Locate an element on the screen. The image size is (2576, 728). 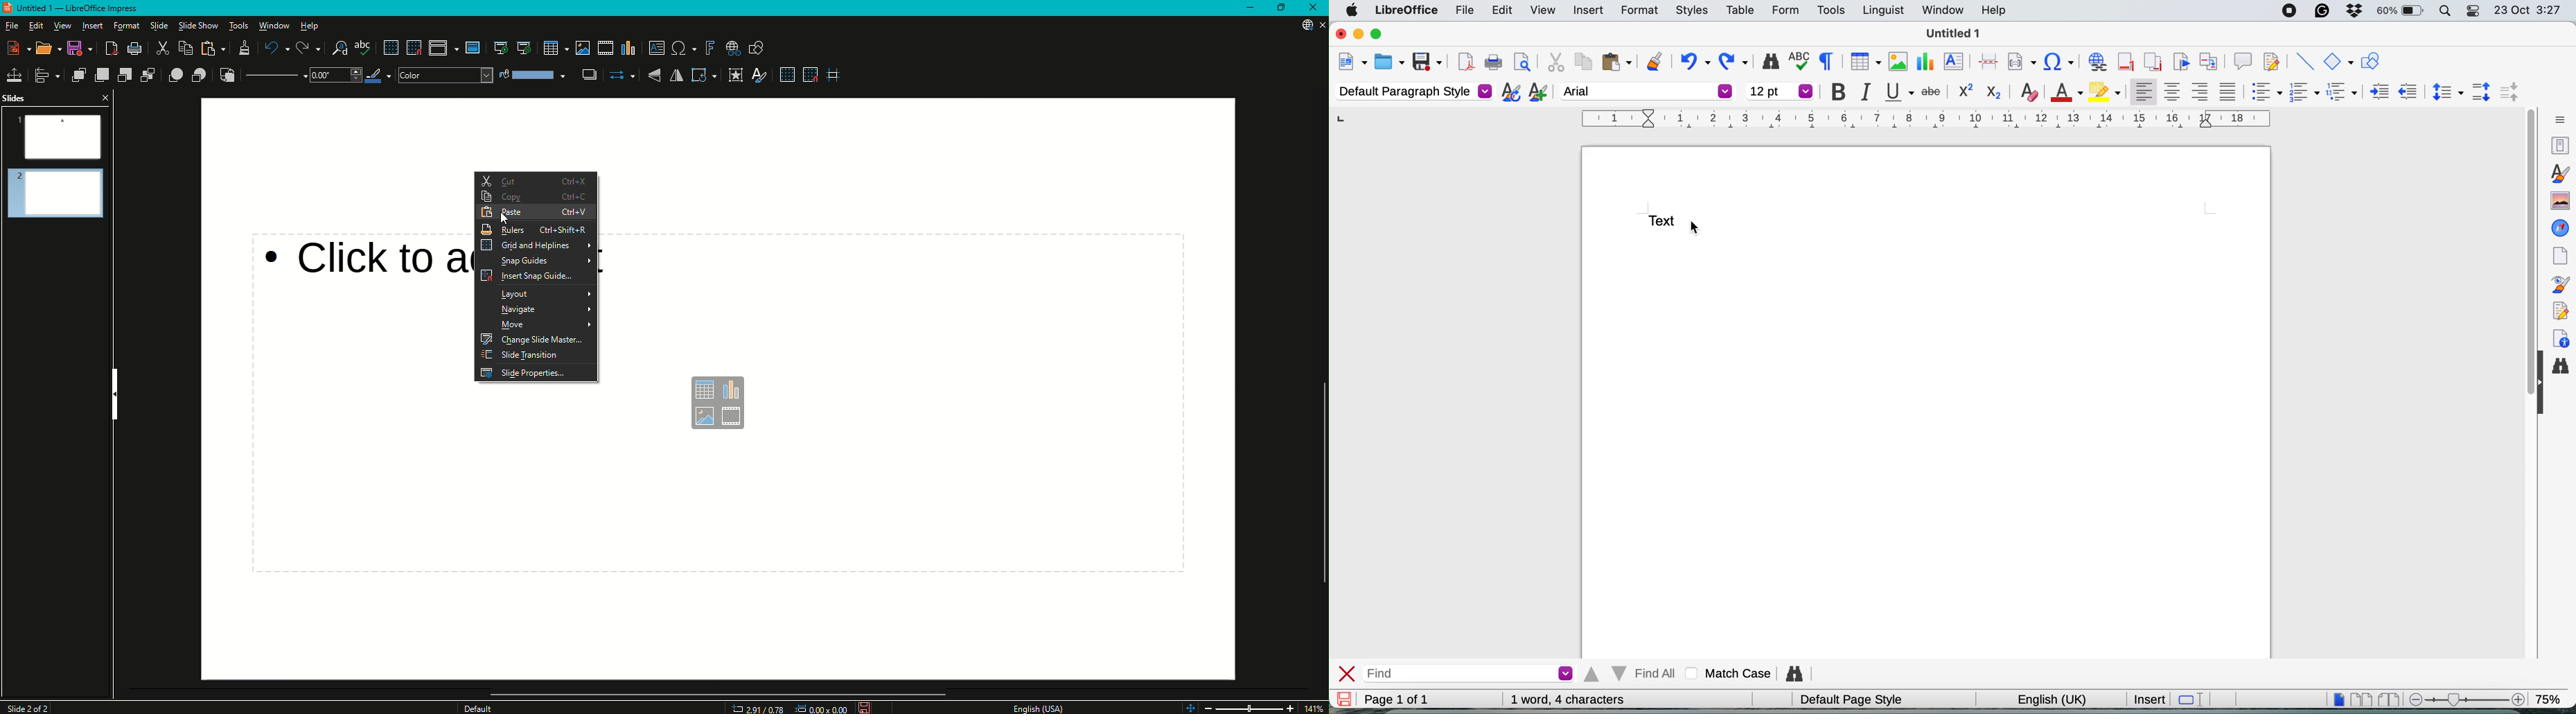
file is located at coordinates (1460, 11).